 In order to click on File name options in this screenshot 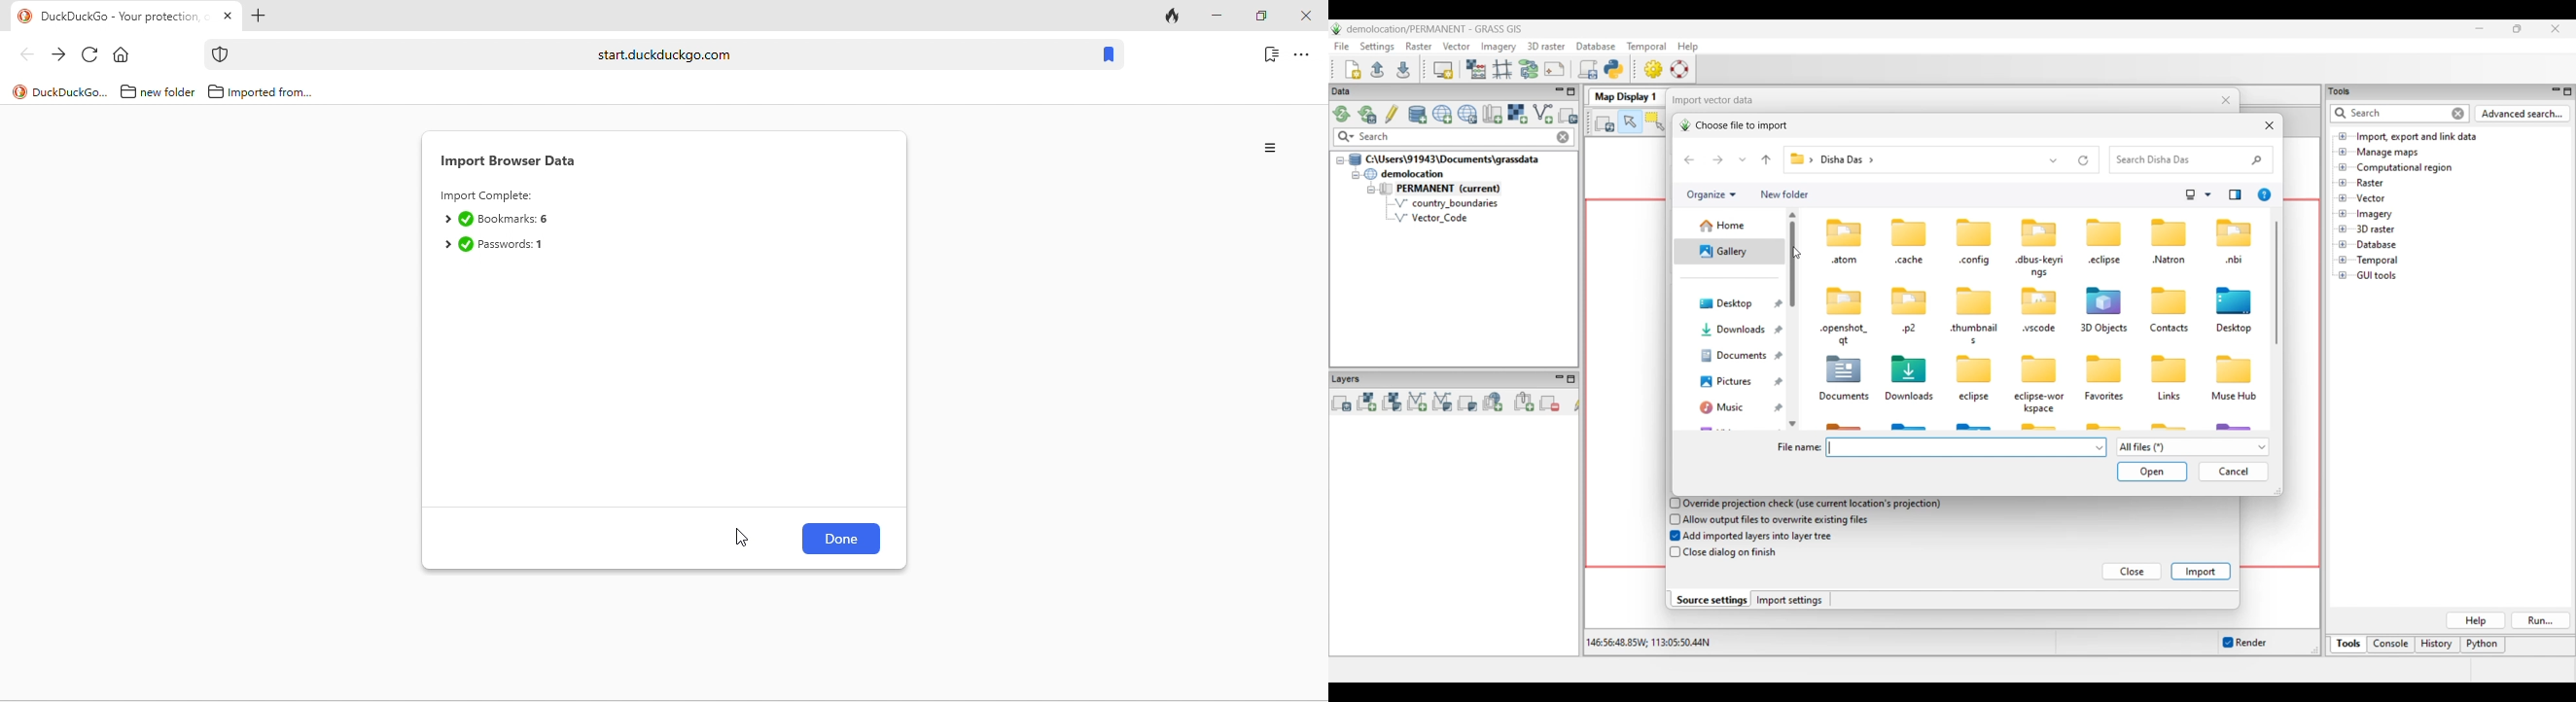, I will do `click(2100, 448)`.